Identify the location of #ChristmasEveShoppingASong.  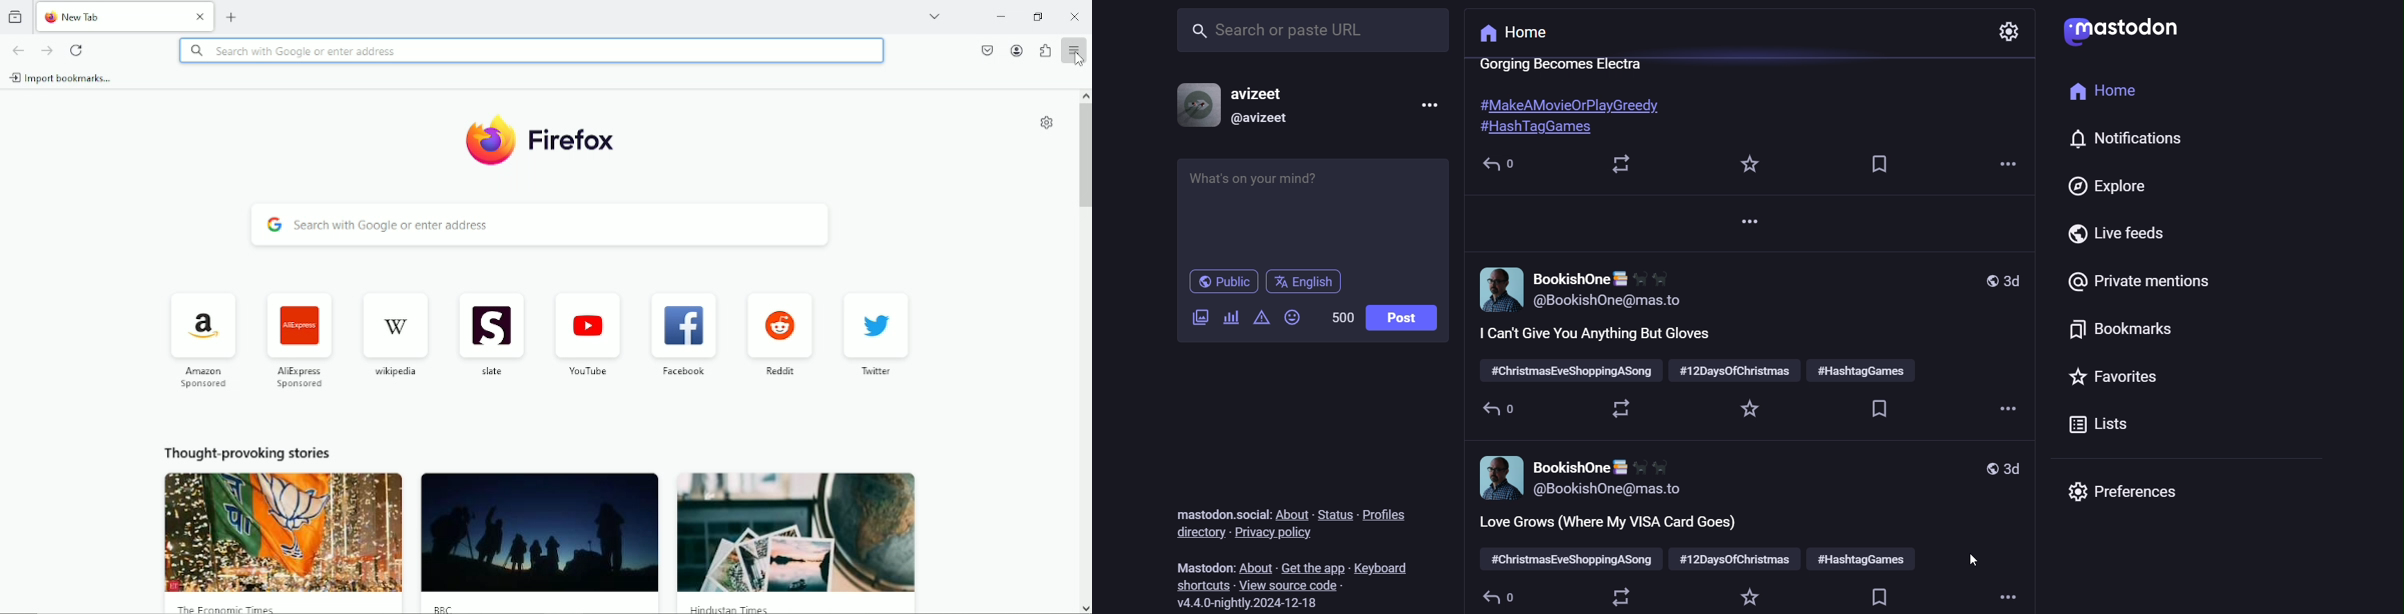
(1571, 371).